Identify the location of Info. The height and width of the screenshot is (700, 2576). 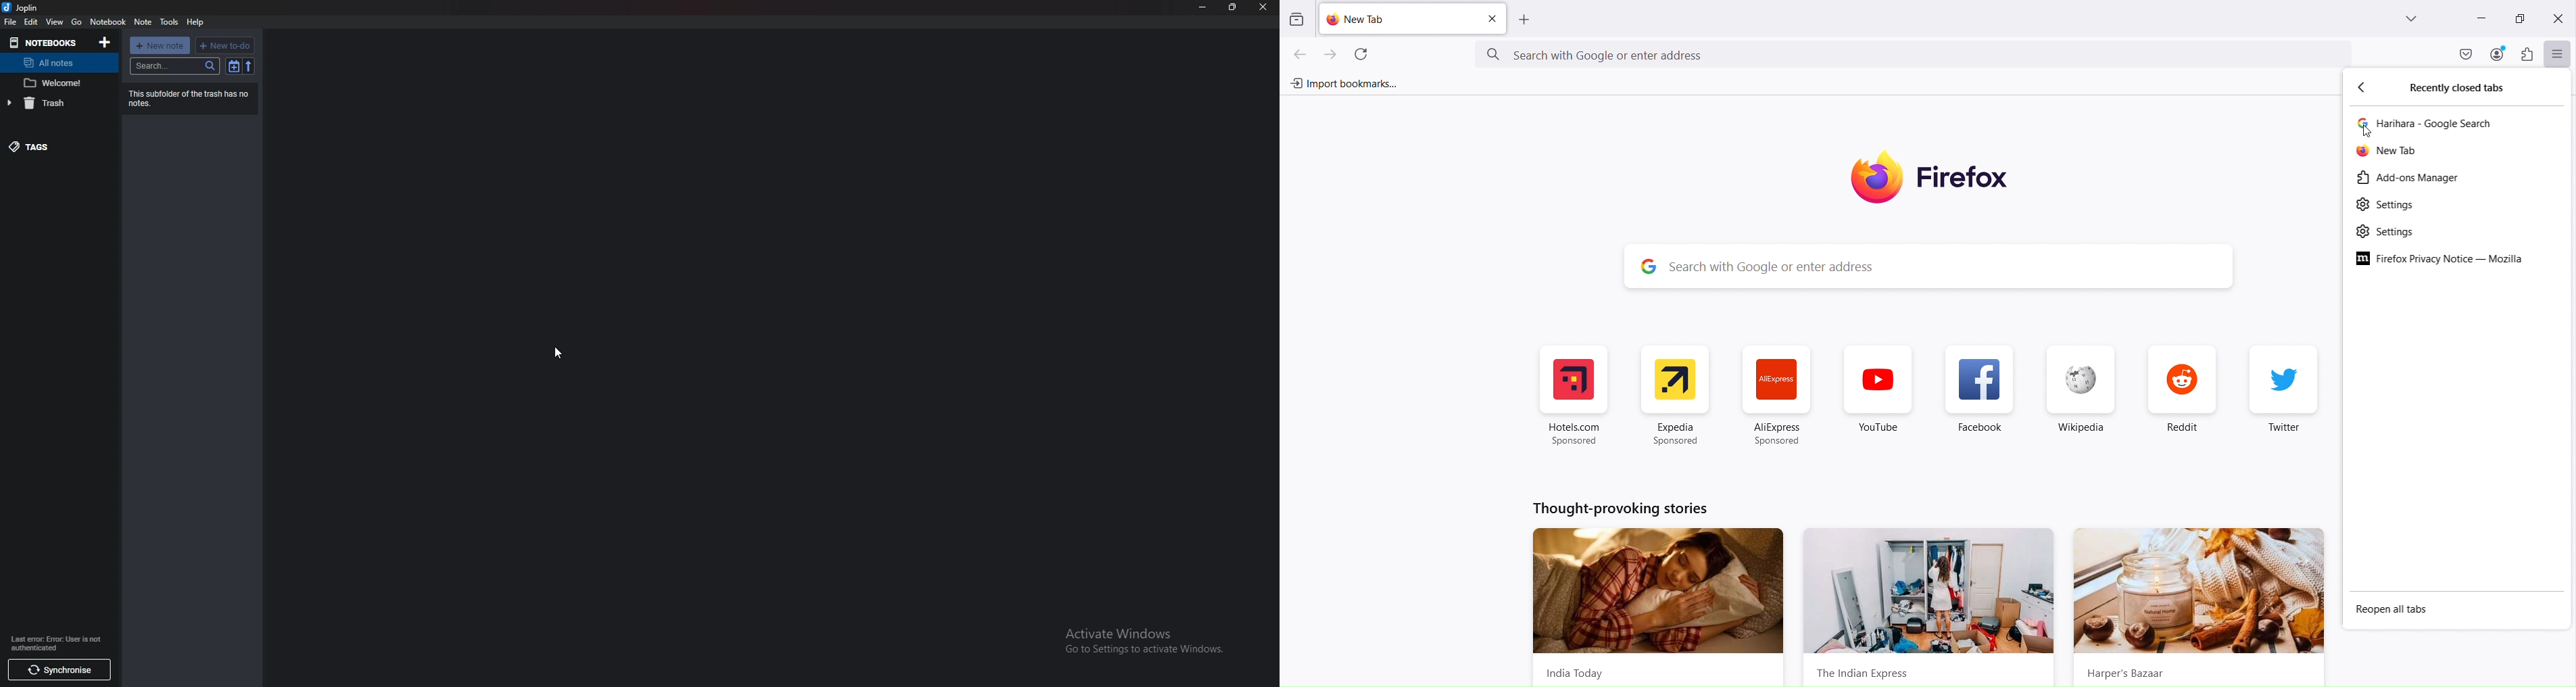
(61, 642).